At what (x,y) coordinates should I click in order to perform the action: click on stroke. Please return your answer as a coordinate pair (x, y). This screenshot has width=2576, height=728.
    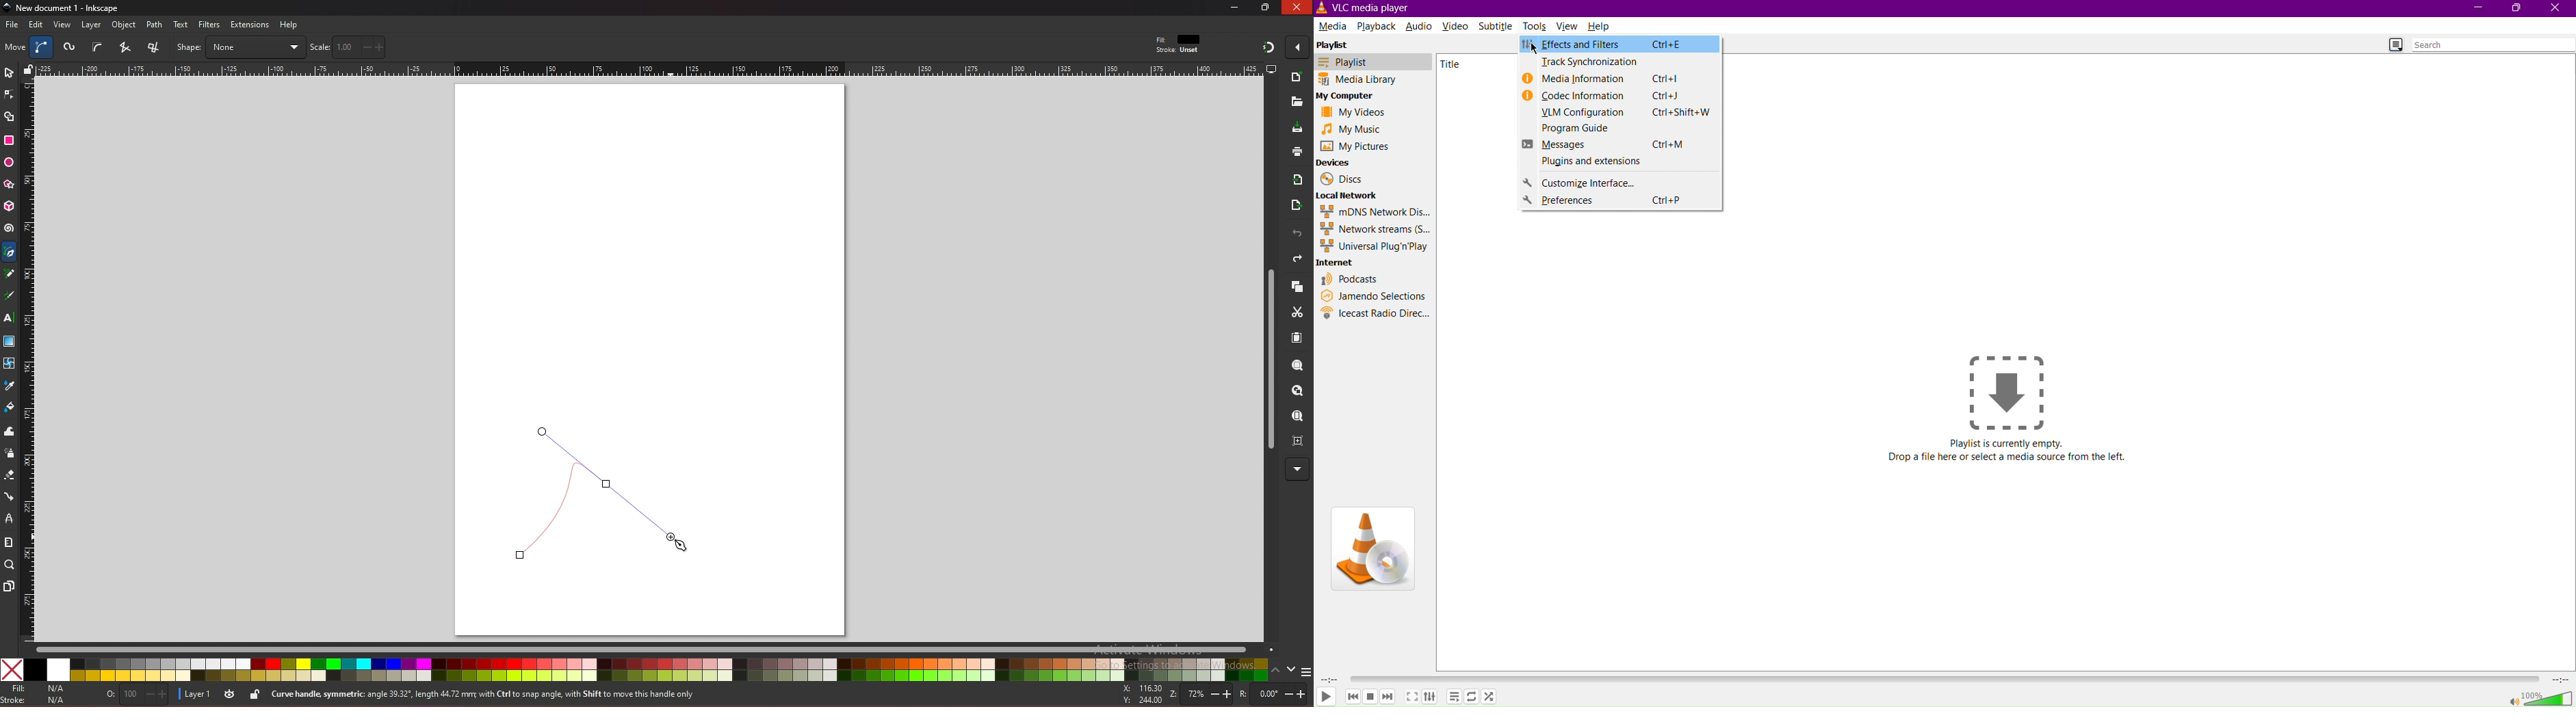
    Looking at the image, I should click on (1178, 51).